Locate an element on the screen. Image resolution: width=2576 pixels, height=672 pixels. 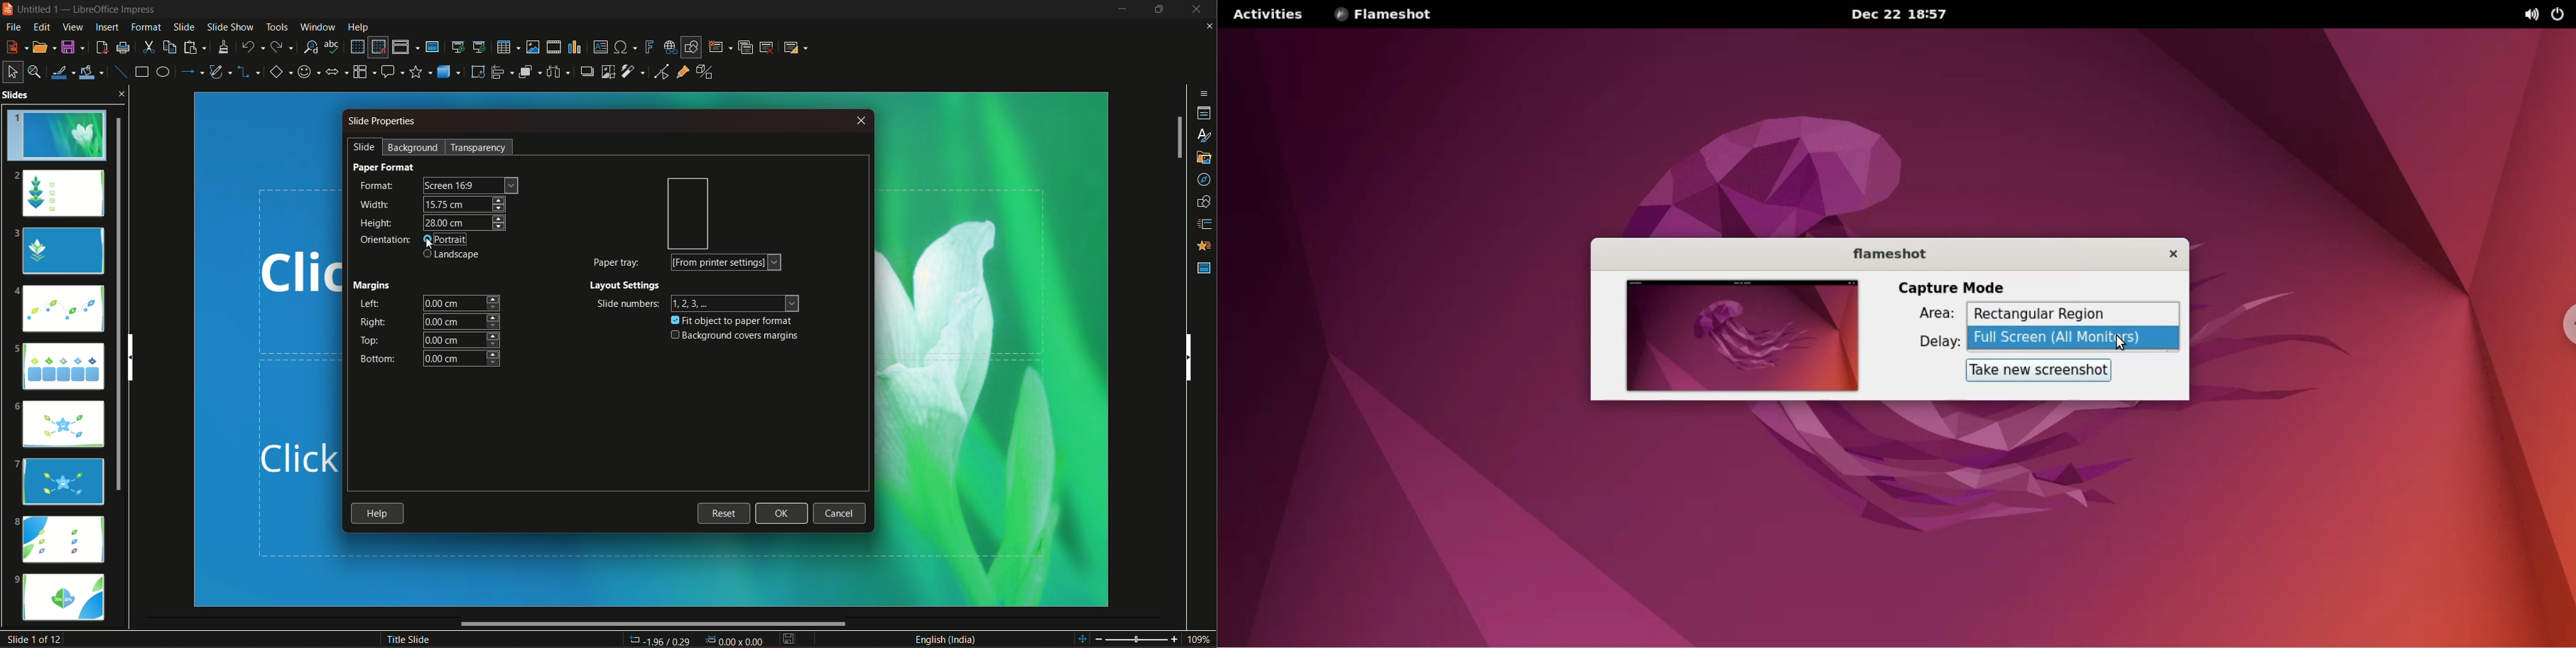
logo and title is located at coordinates (82, 11).